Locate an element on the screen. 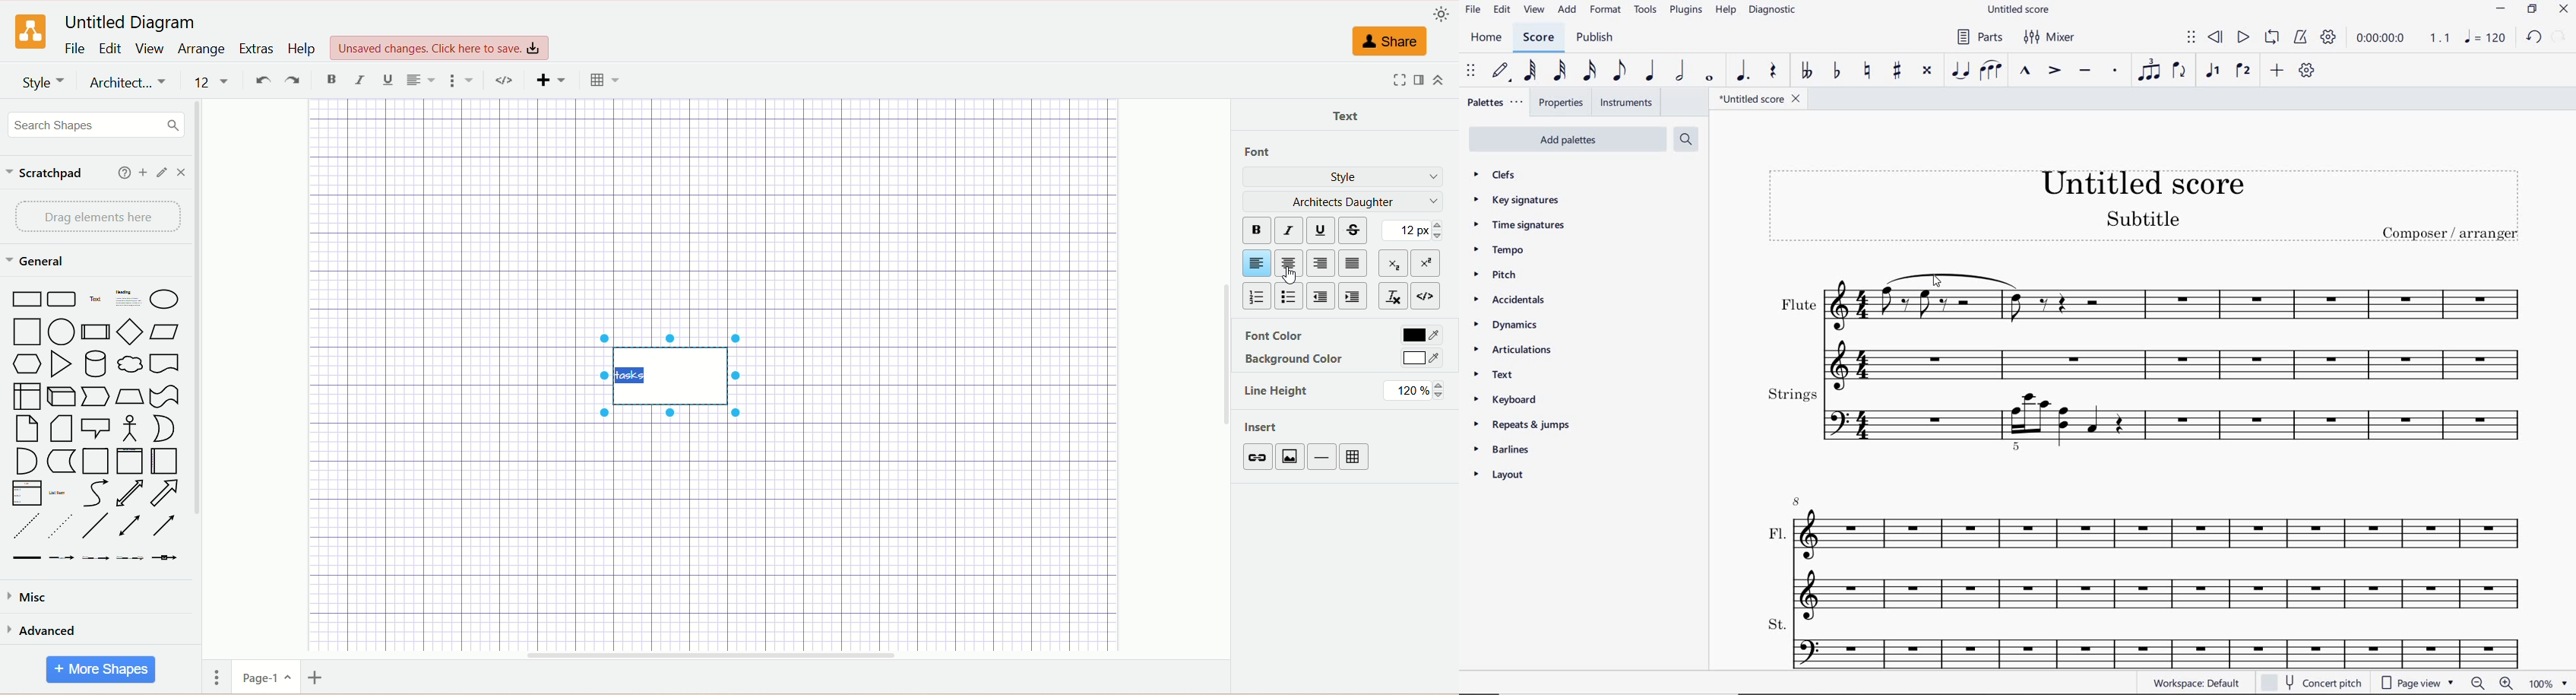  Bold is located at coordinates (333, 81).